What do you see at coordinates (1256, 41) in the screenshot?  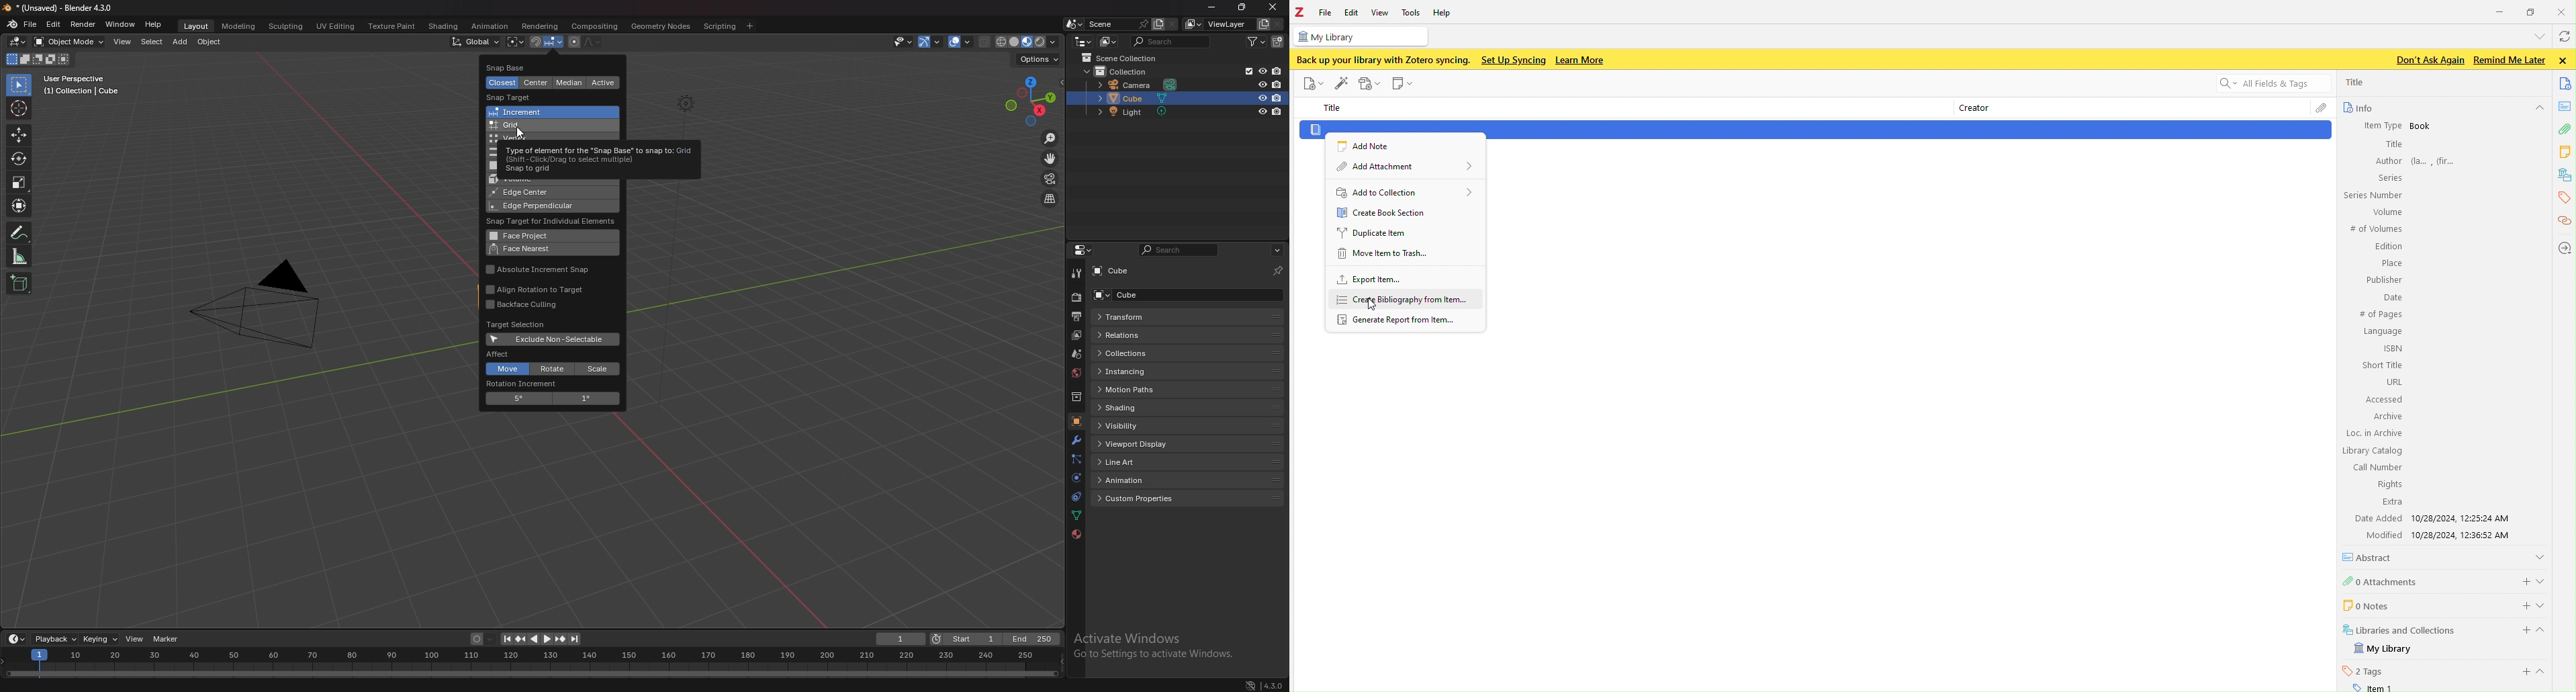 I see `filter` at bounding box center [1256, 41].